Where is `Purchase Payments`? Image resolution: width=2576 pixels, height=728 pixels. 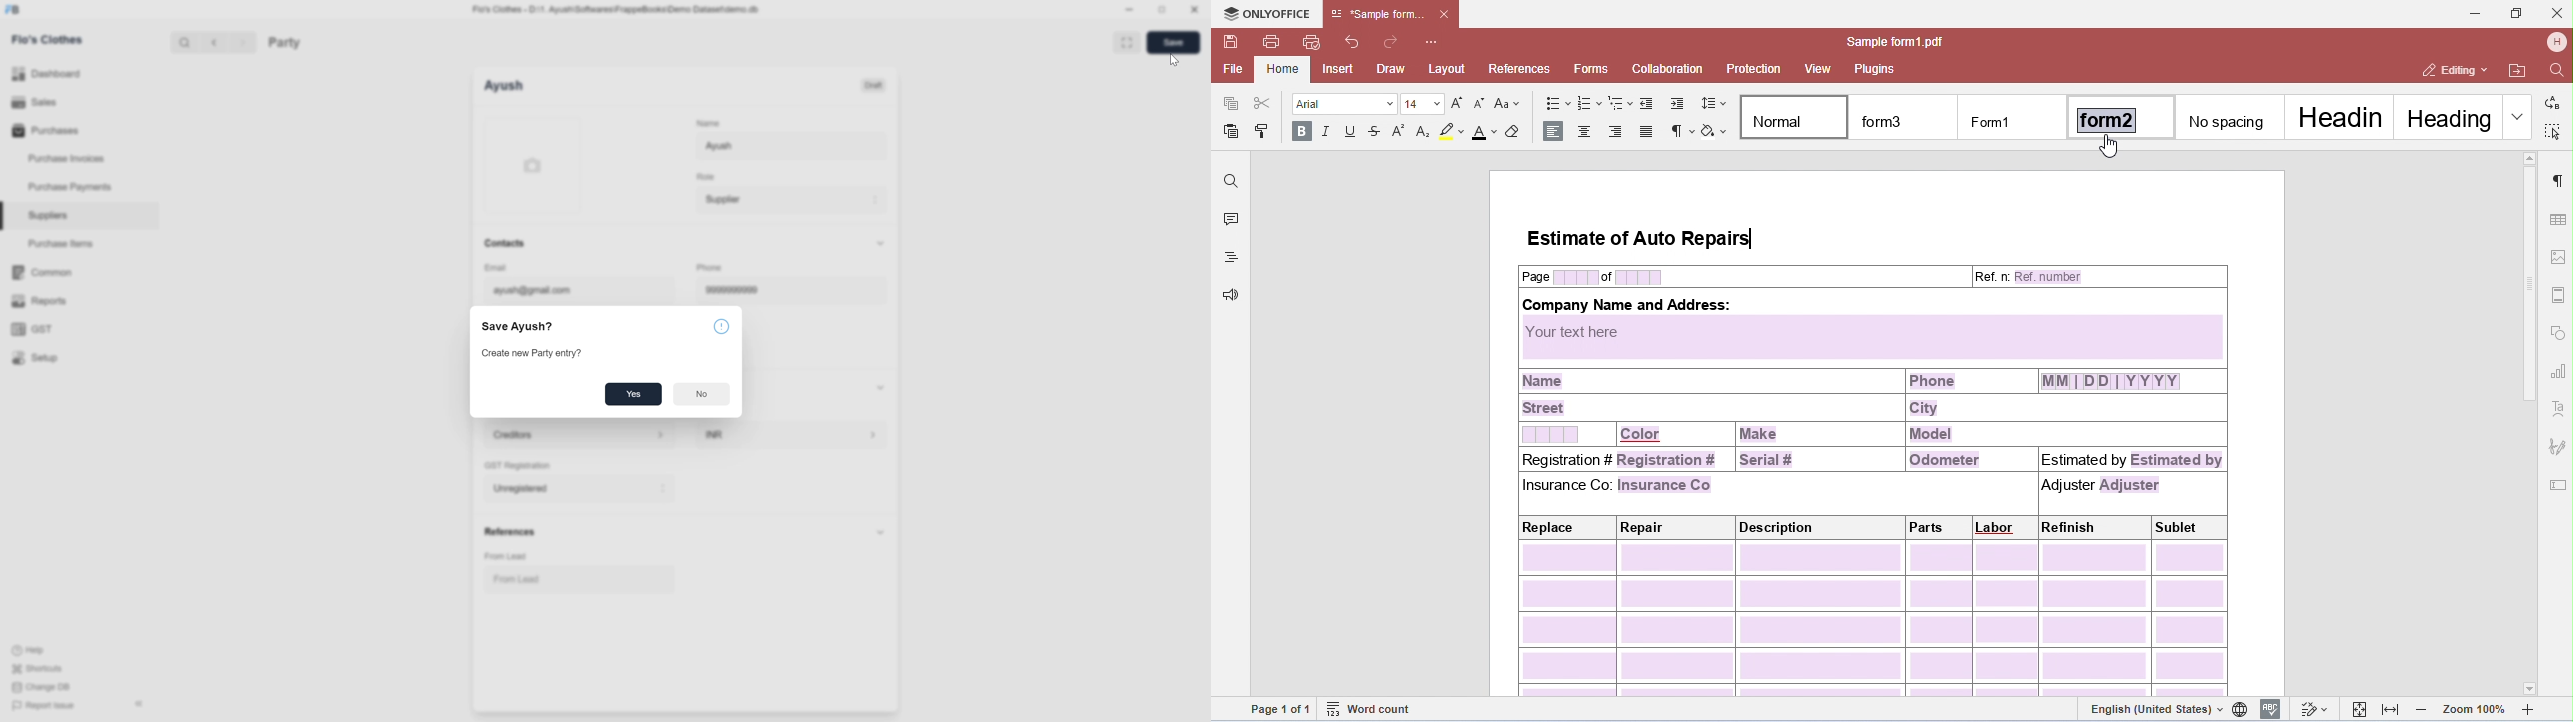
Purchase Payments is located at coordinates (79, 187).